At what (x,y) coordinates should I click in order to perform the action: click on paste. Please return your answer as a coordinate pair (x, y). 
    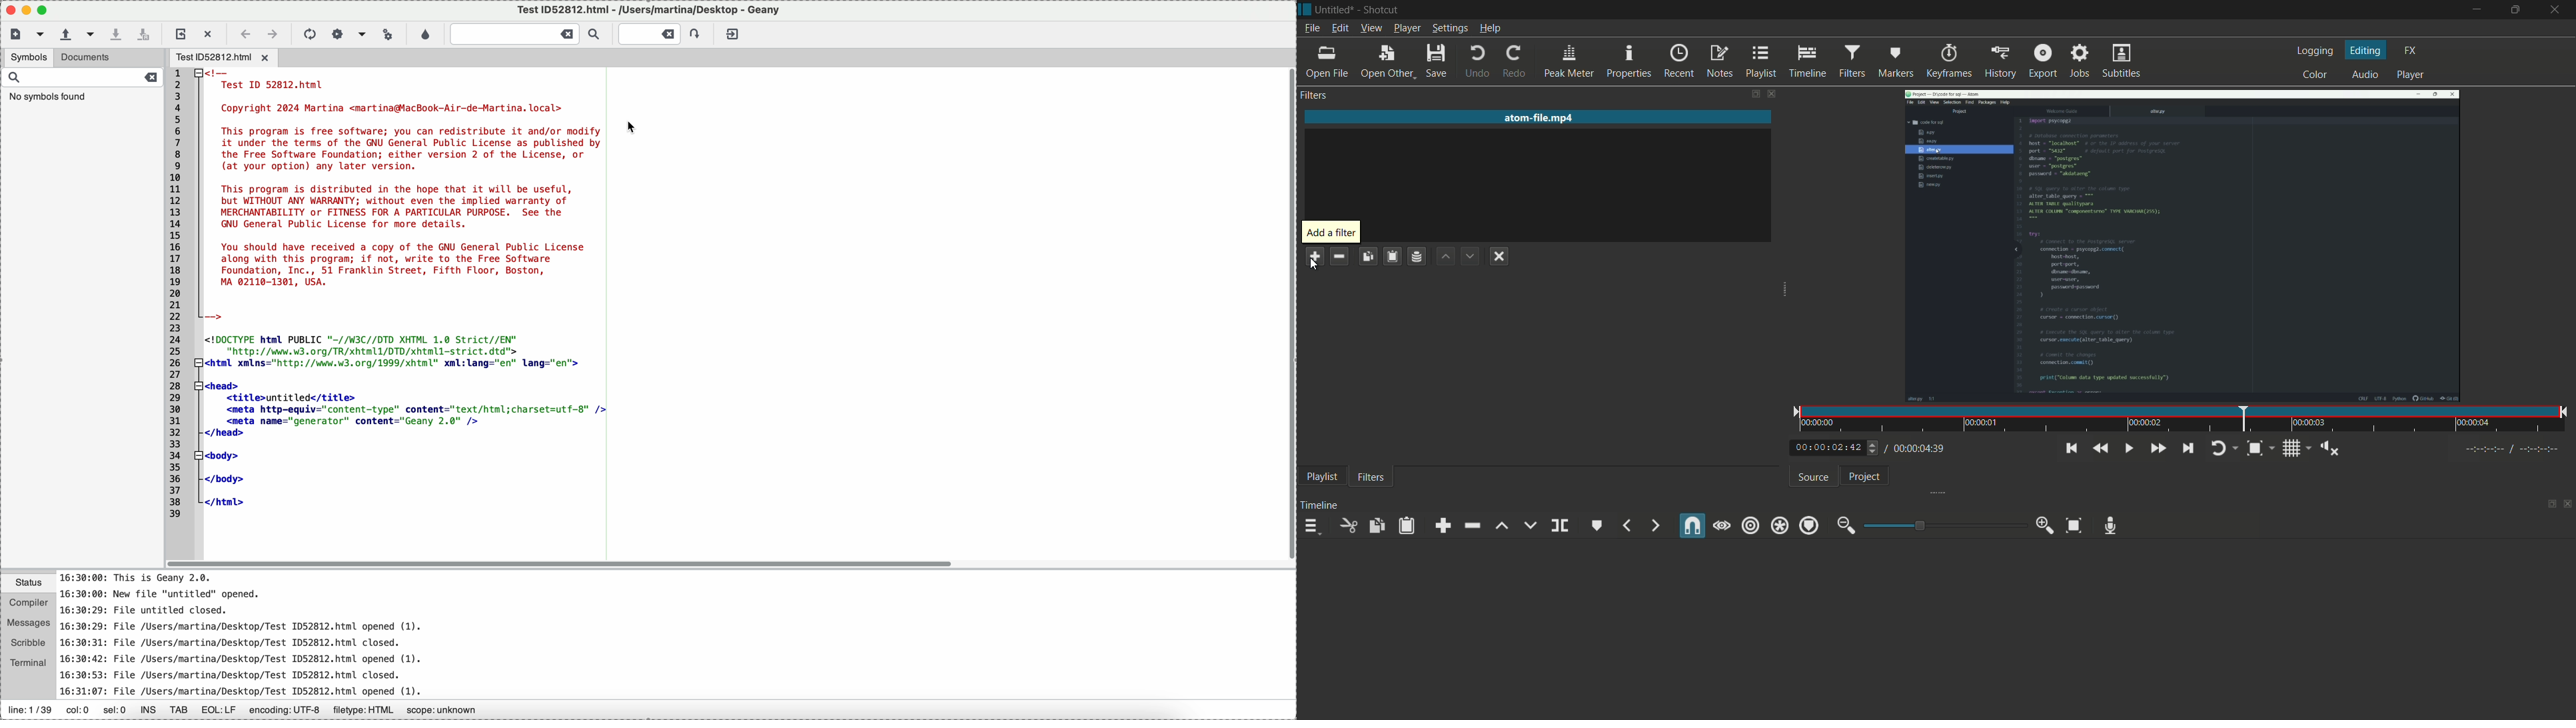
    Looking at the image, I should click on (1393, 257).